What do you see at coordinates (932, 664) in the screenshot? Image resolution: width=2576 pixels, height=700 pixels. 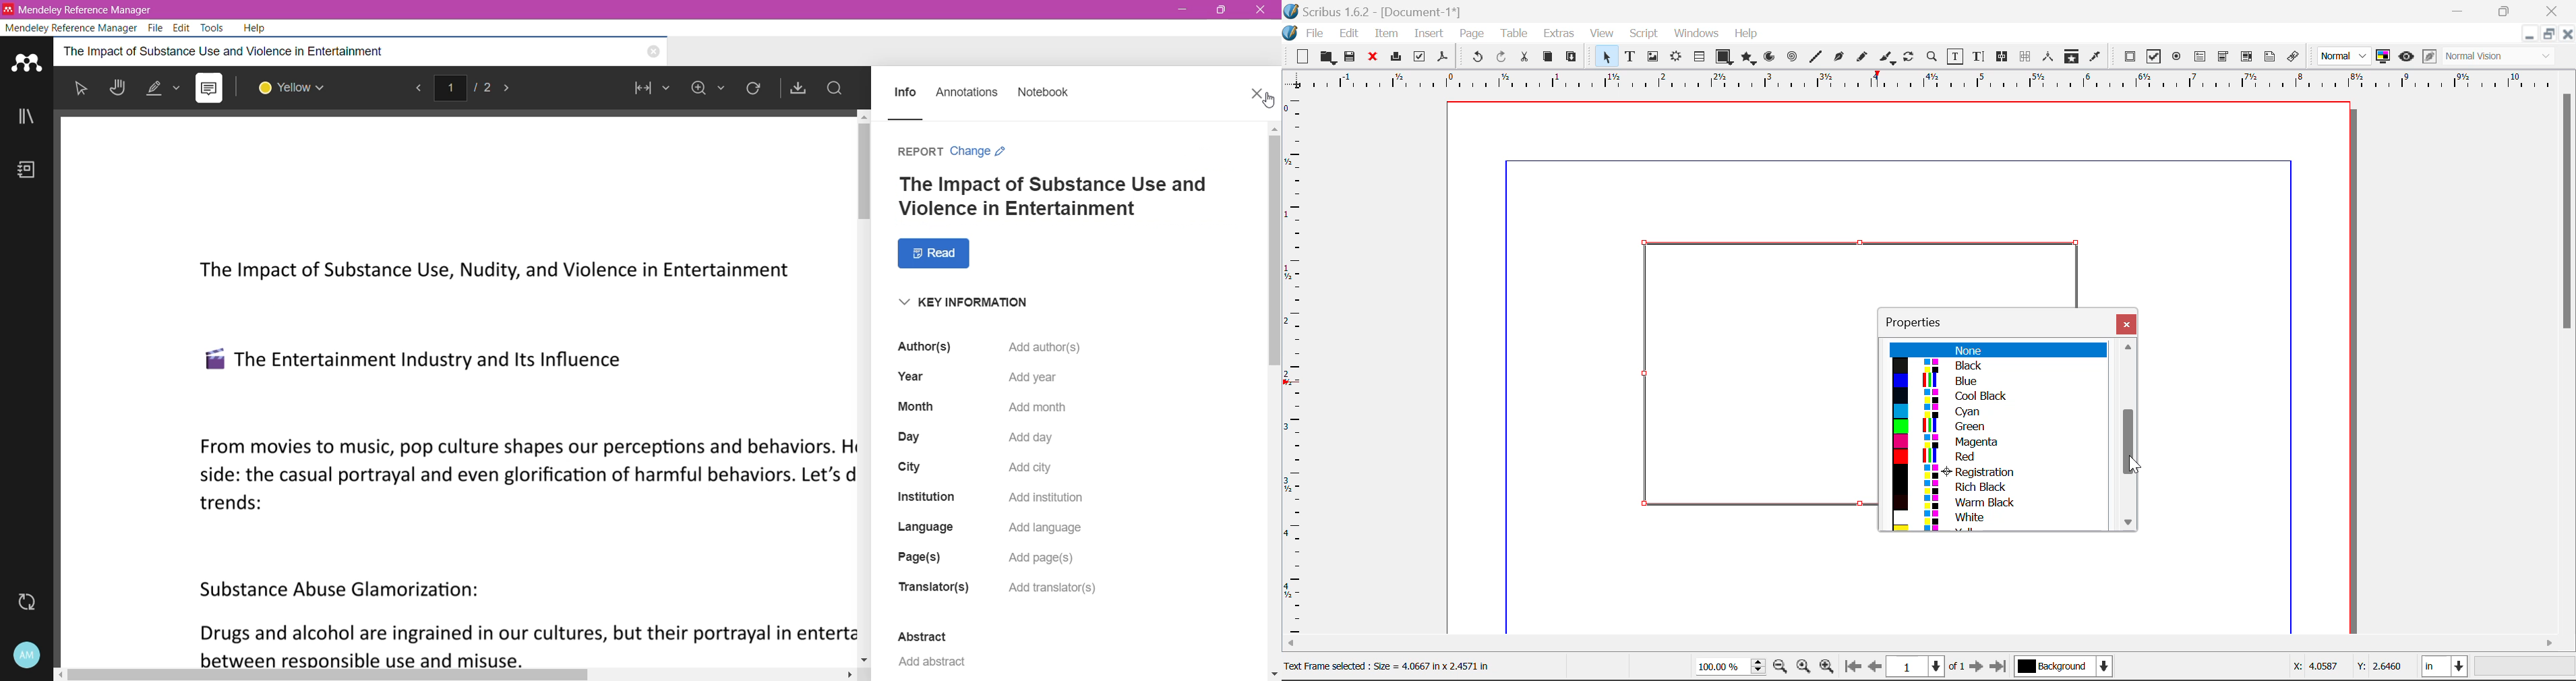 I see `Click to Add abstract` at bounding box center [932, 664].